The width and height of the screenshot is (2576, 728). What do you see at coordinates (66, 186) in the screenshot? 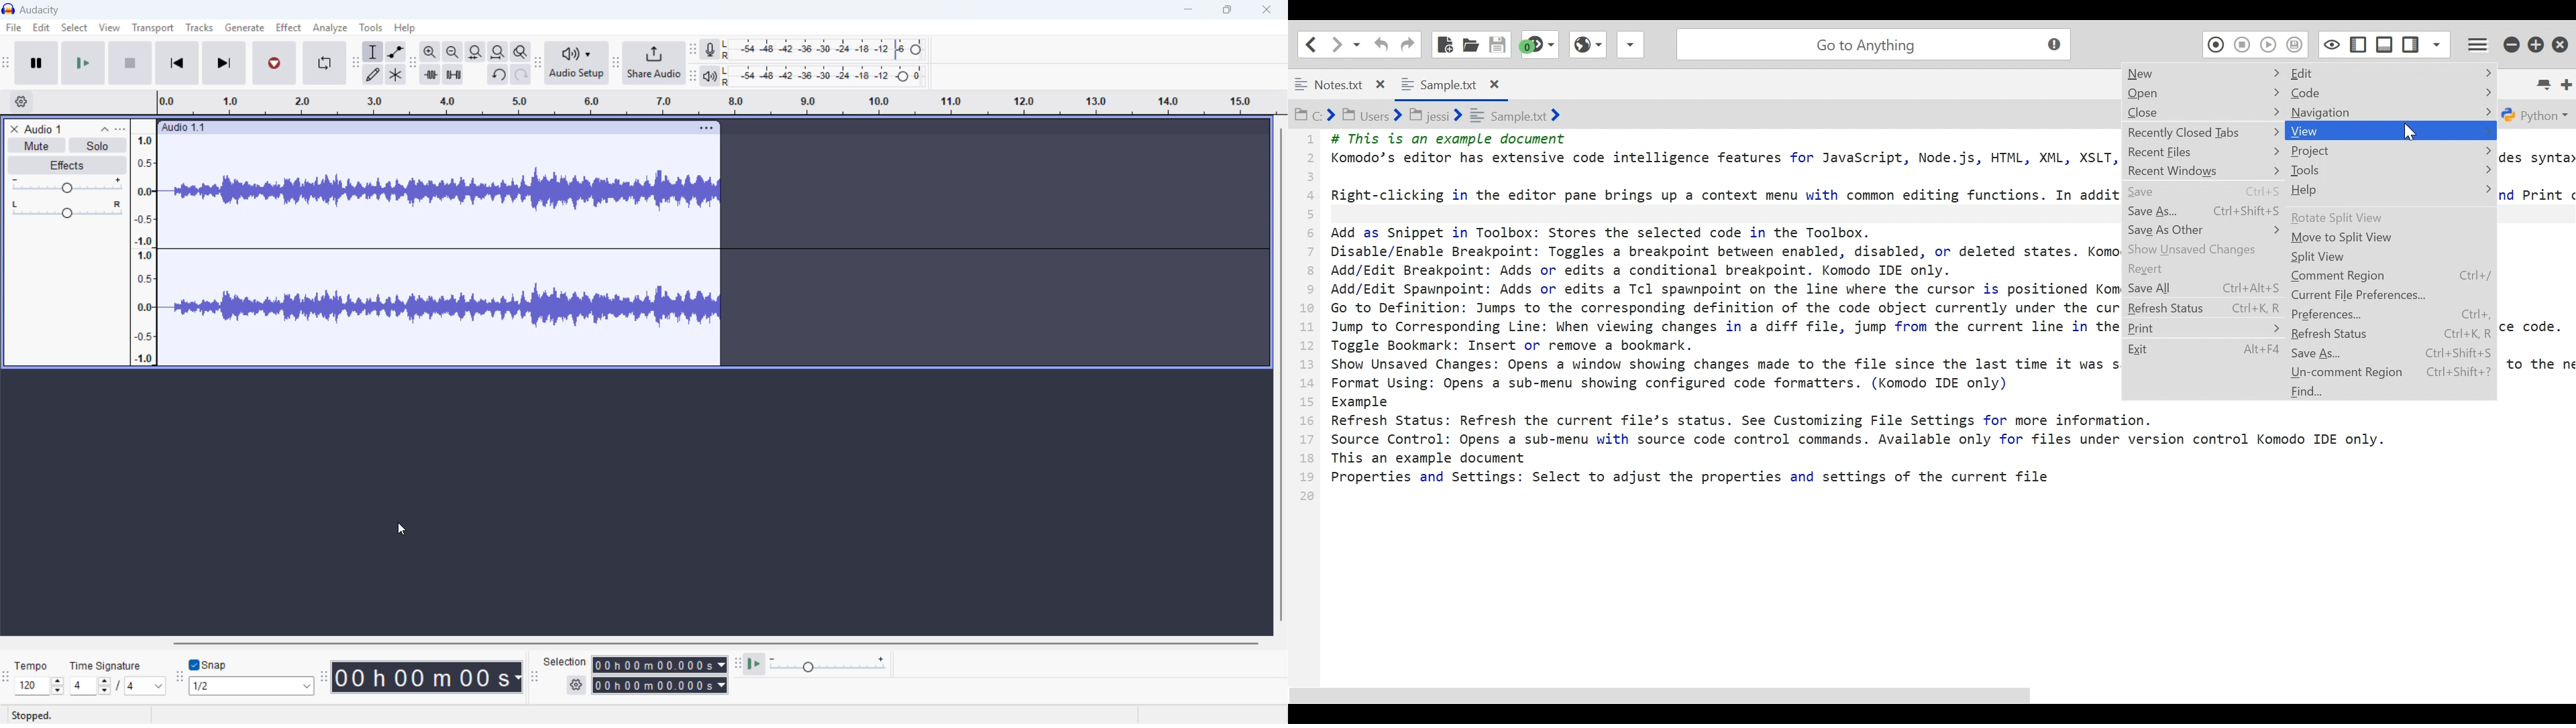
I see `gain ` at bounding box center [66, 186].